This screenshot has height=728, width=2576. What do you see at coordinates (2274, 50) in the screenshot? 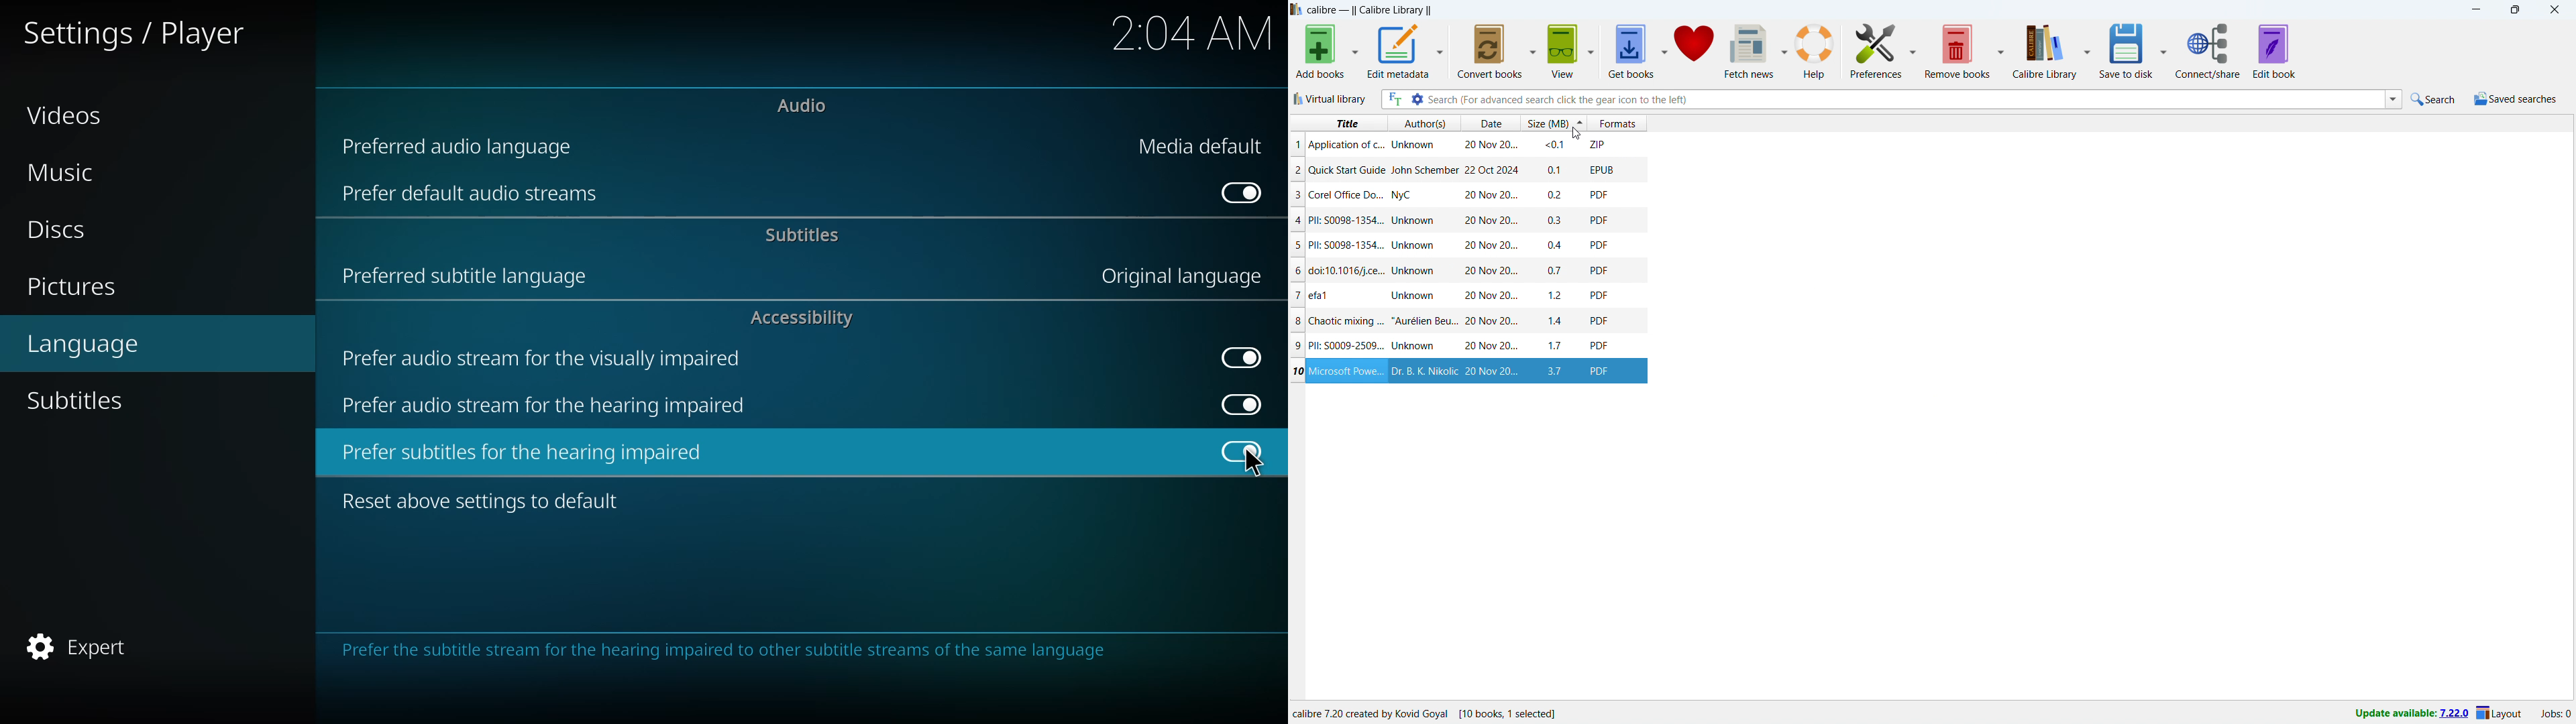
I see `edit book` at bounding box center [2274, 50].